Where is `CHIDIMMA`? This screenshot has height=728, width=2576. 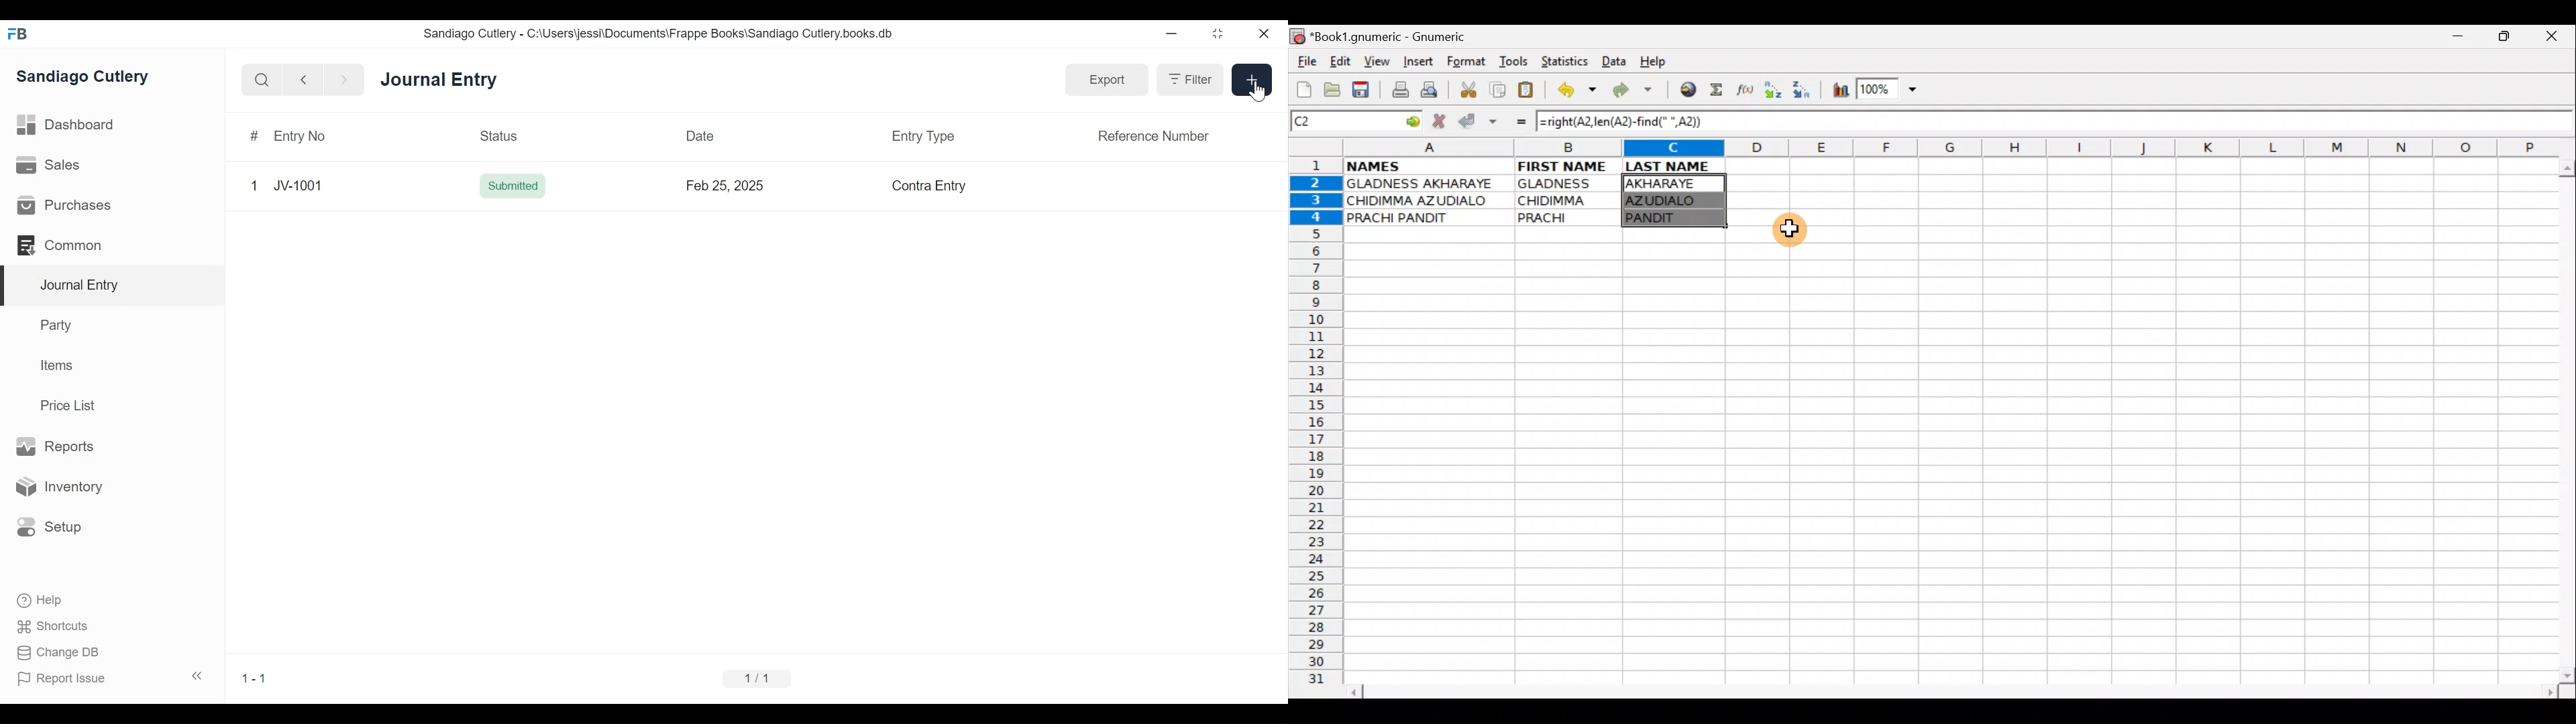 CHIDIMMA is located at coordinates (1568, 199).